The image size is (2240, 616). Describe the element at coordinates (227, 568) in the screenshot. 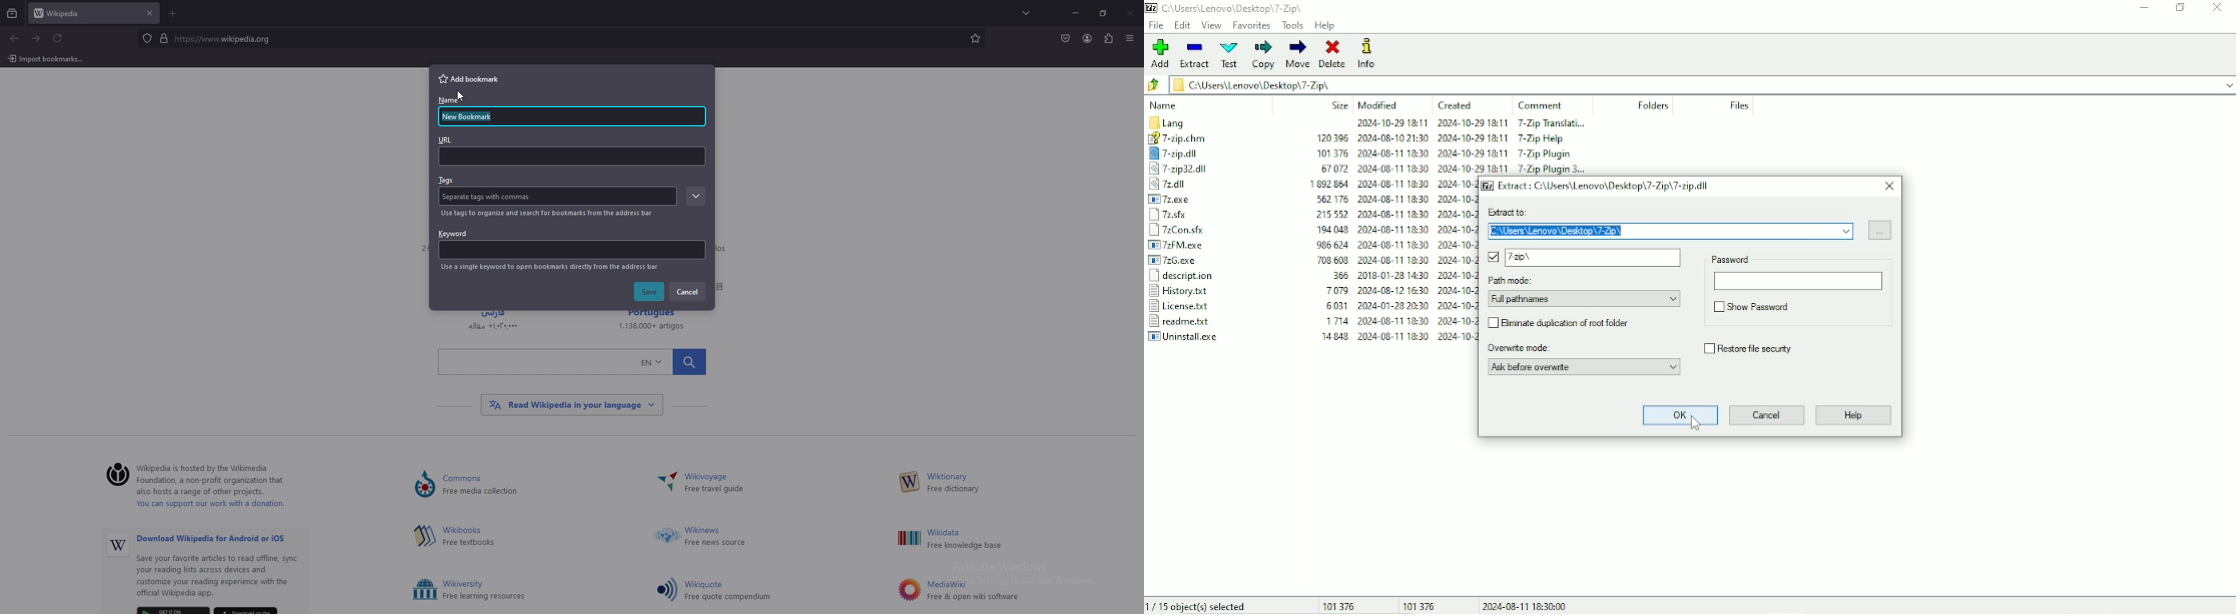

I see `` at that location.